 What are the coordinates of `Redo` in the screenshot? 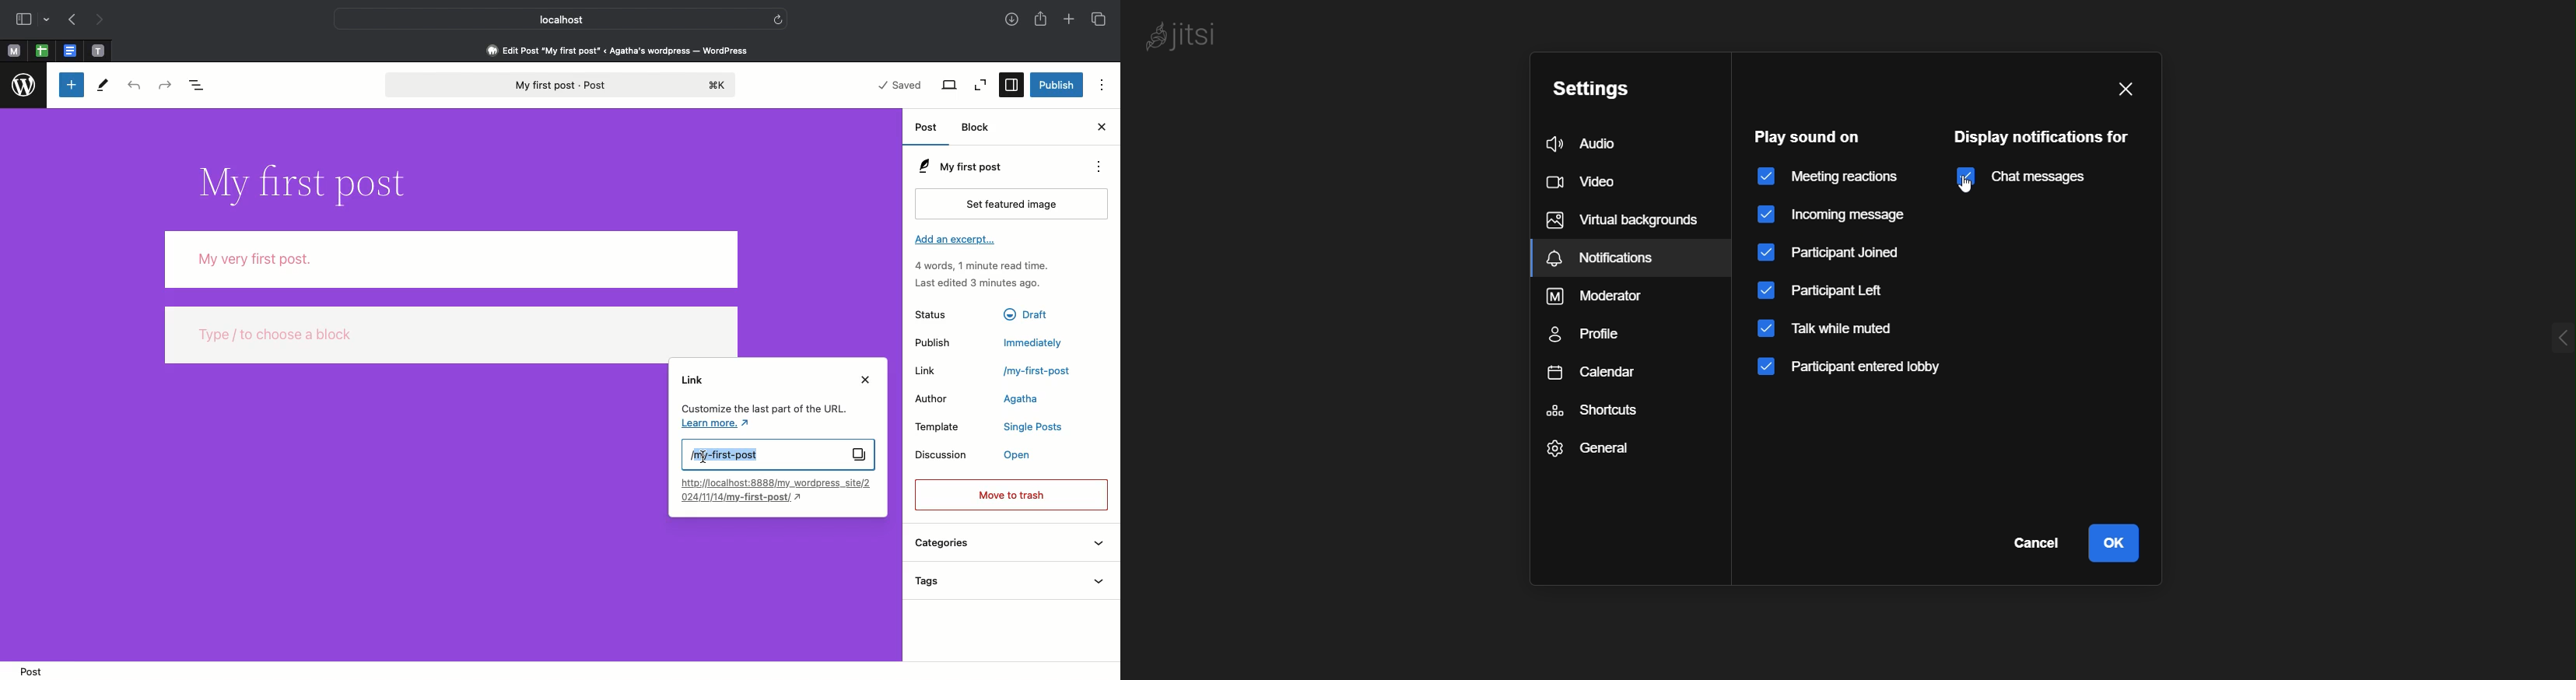 It's located at (163, 85).